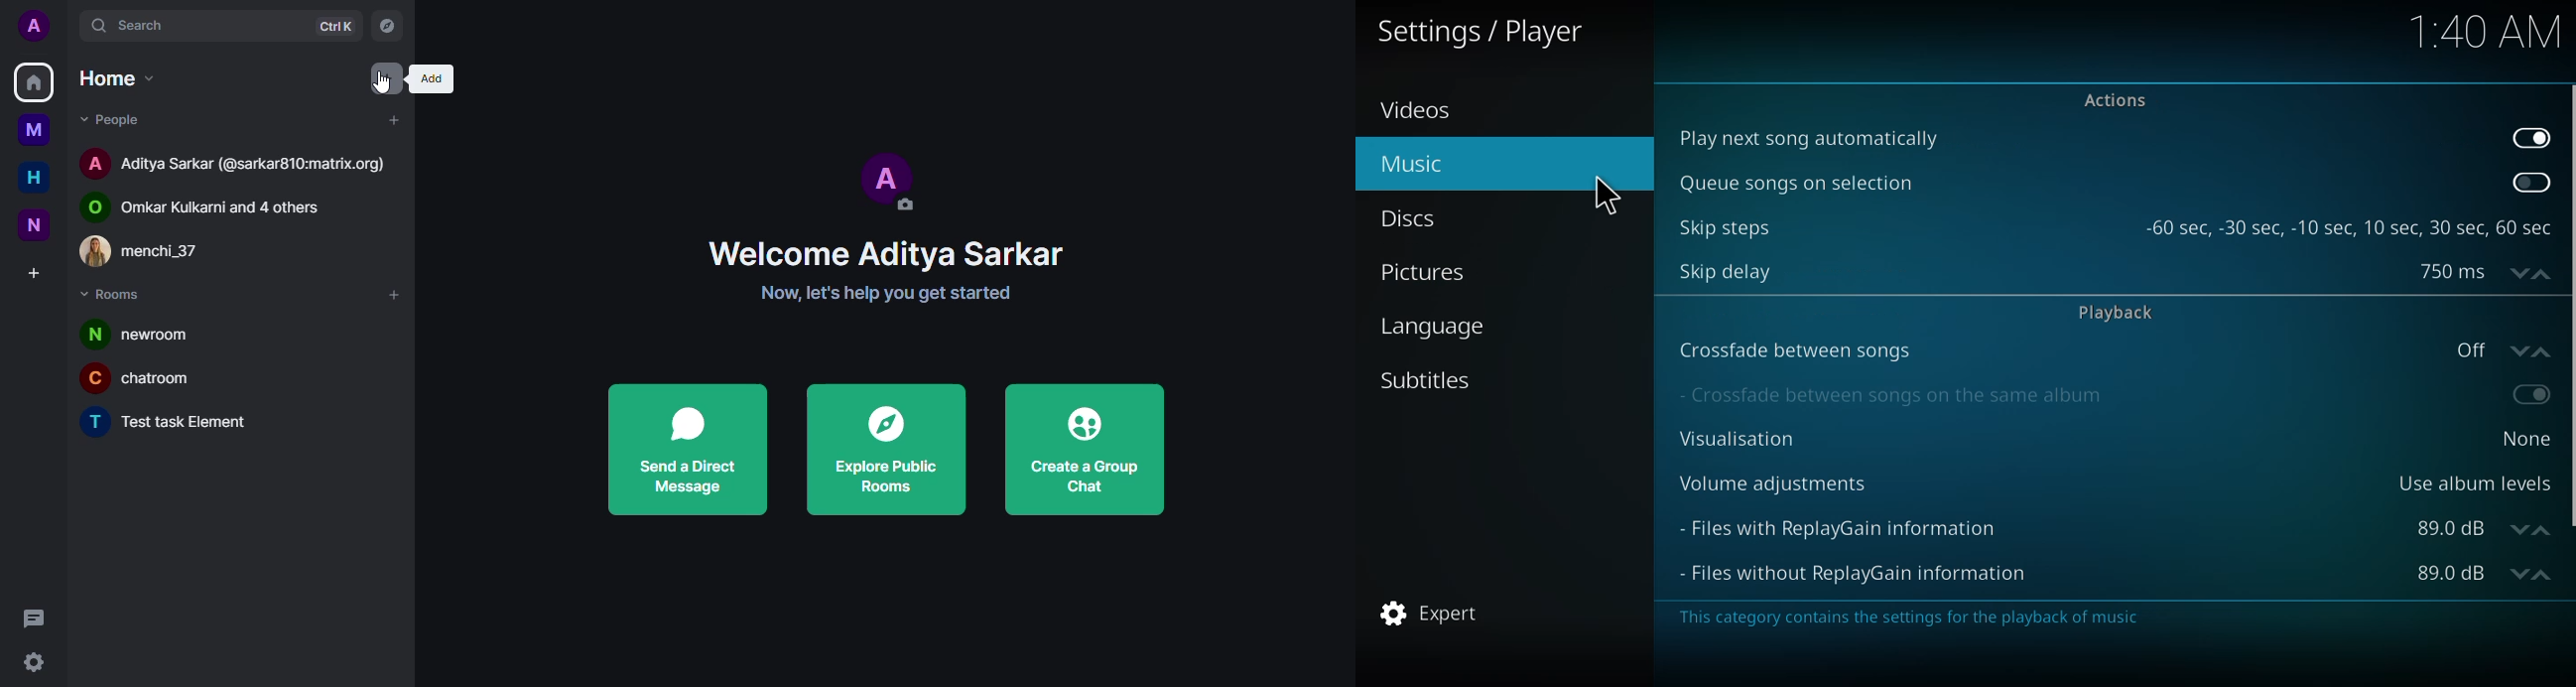 The height and width of the screenshot is (700, 2576). Describe the element at coordinates (2531, 138) in the screenshot. I see `enabled` at that location.